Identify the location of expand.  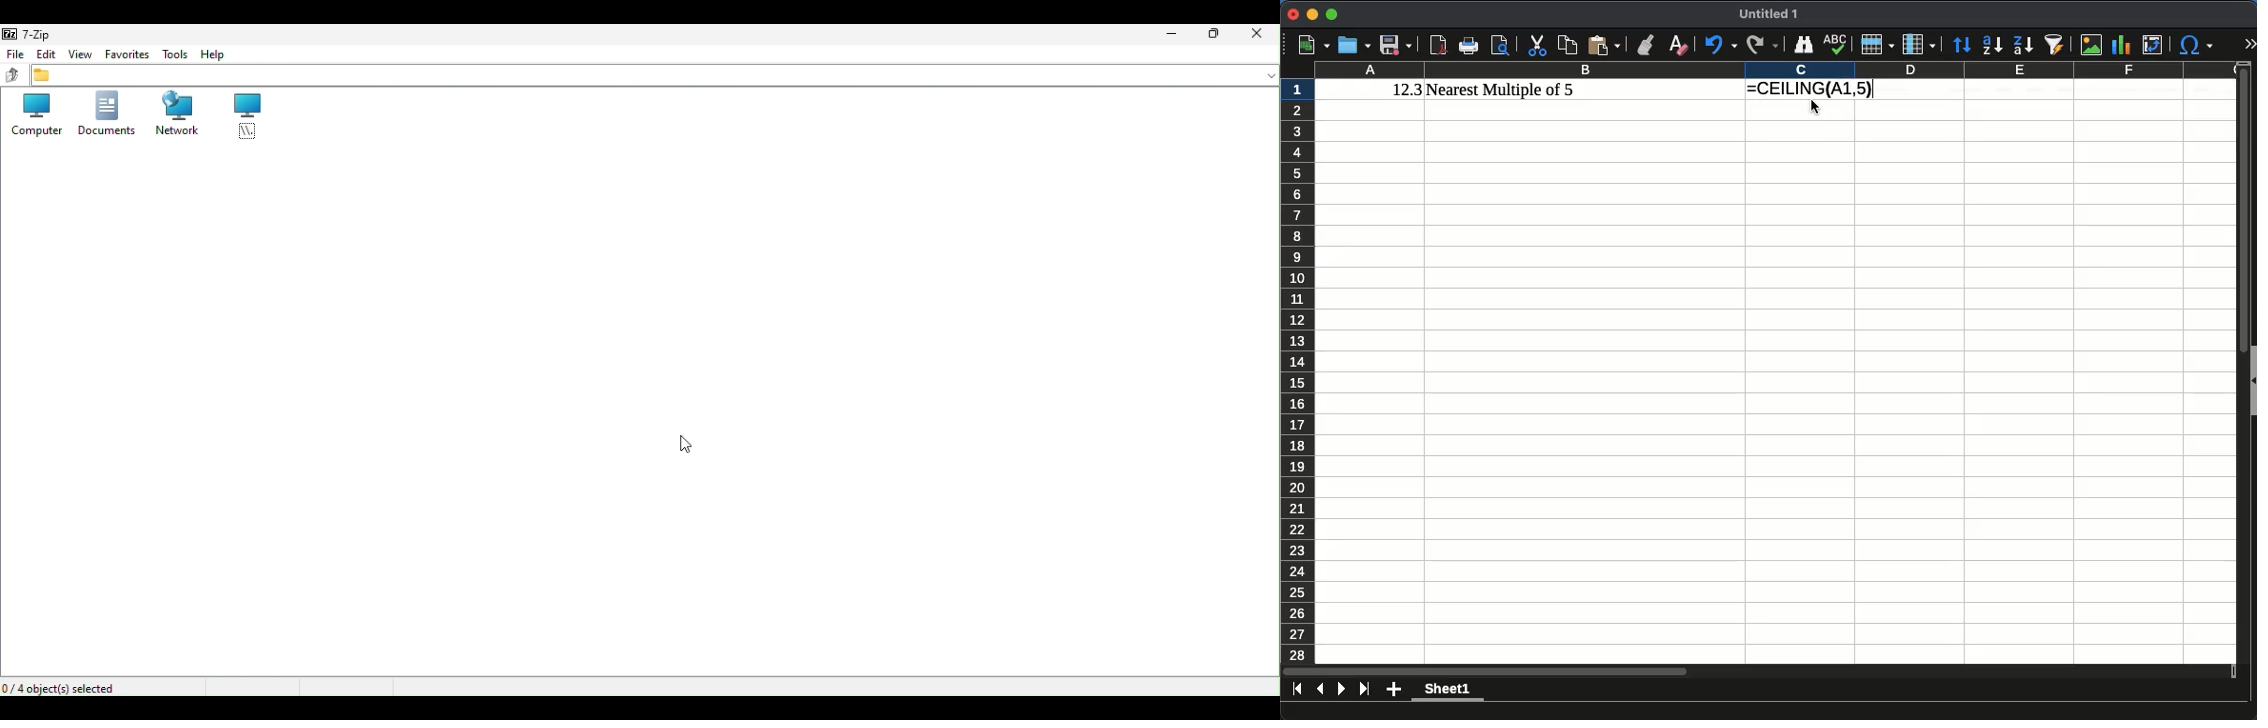
(2250, 42).